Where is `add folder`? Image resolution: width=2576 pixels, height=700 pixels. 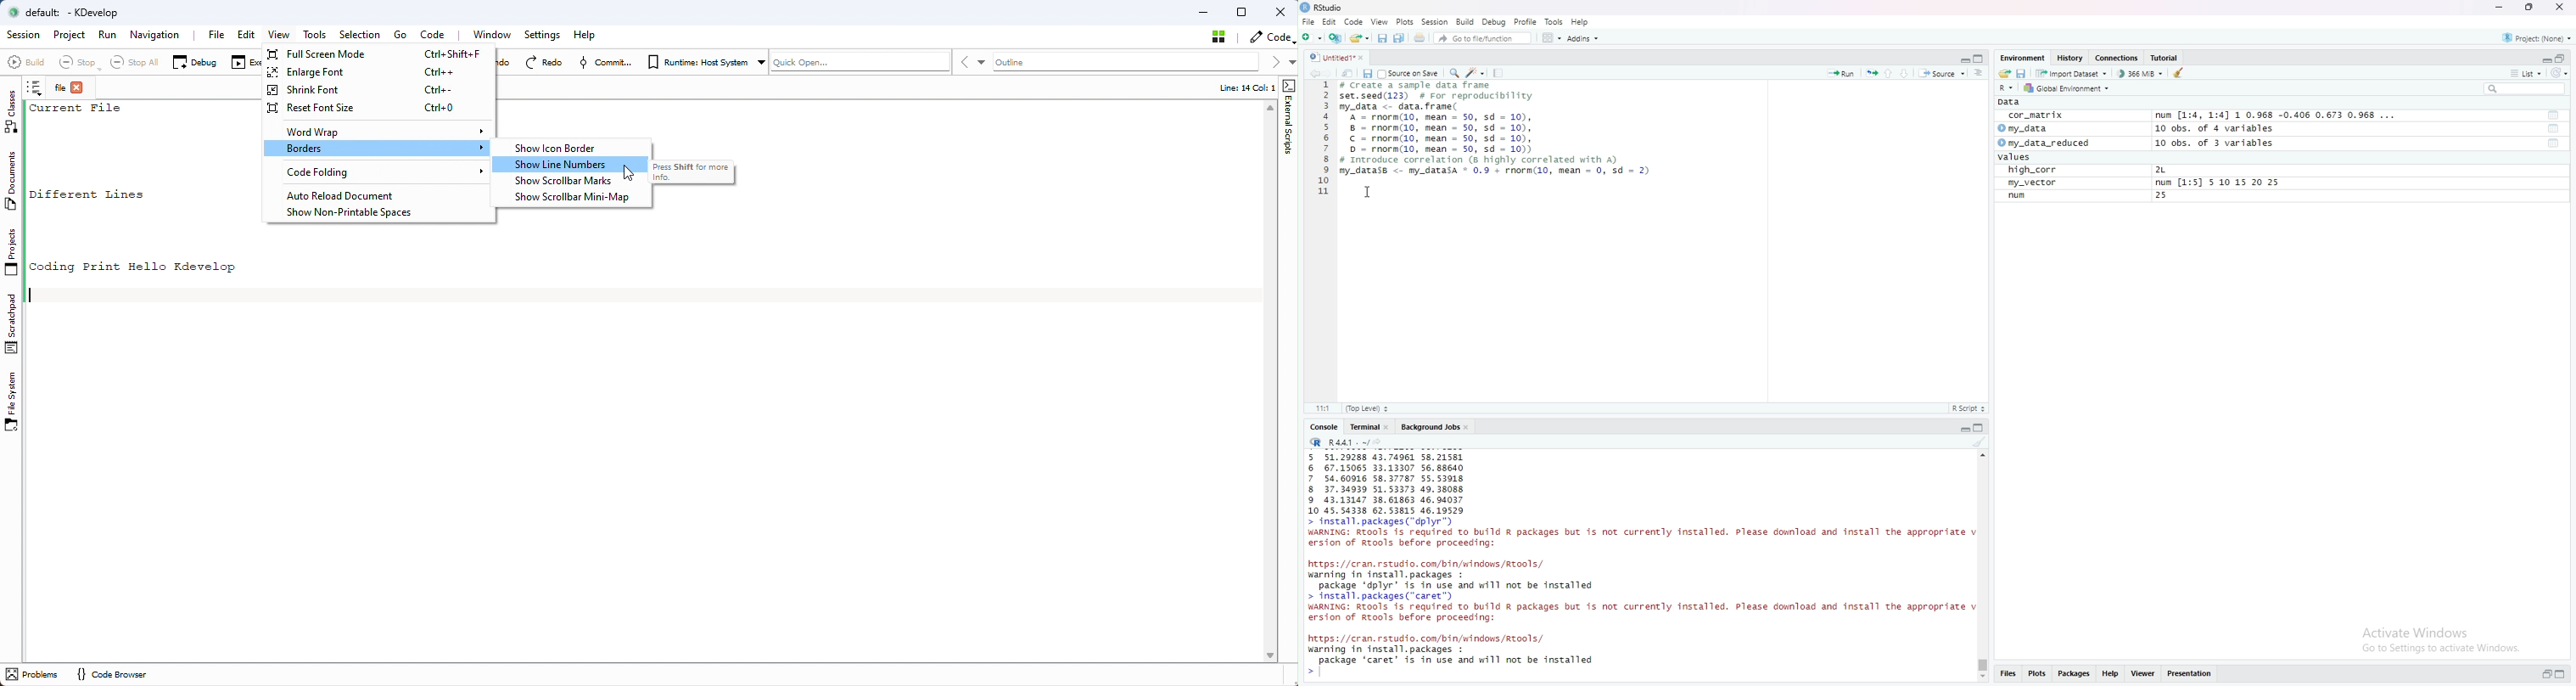 add folder is located at coordinates (1313, 37).